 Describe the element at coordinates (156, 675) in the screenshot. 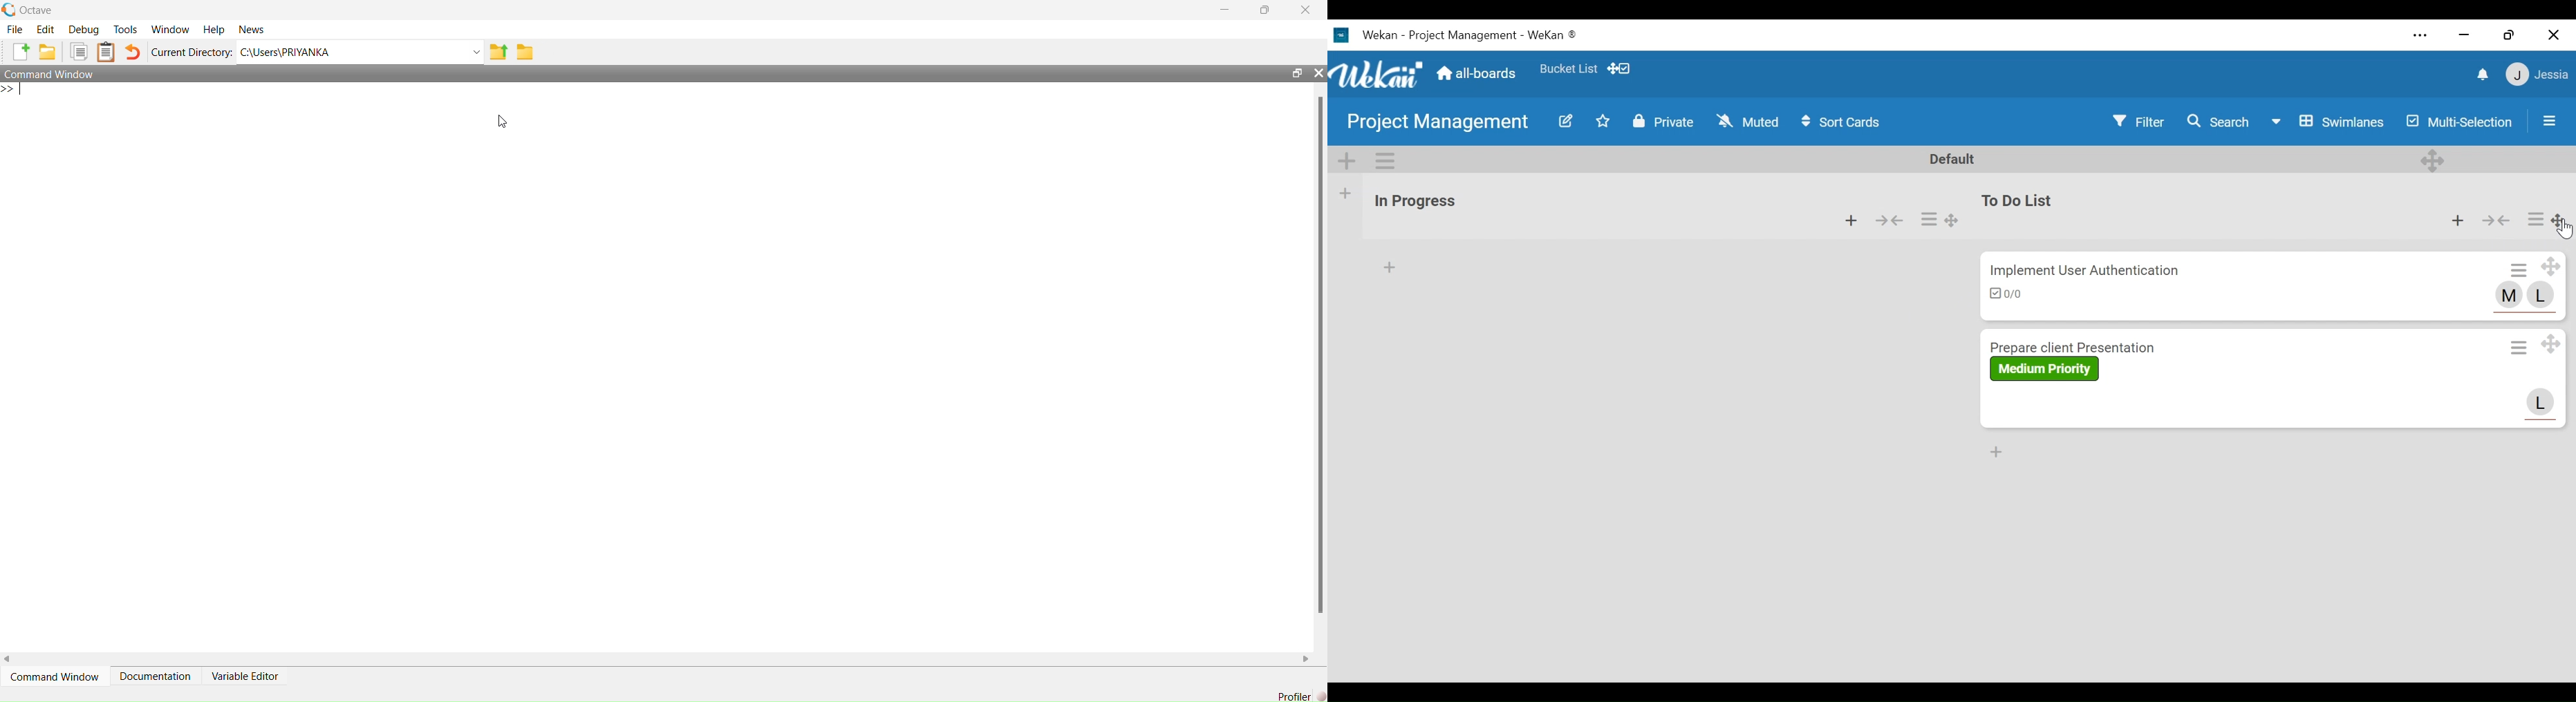

I see `Documentation` at that location.